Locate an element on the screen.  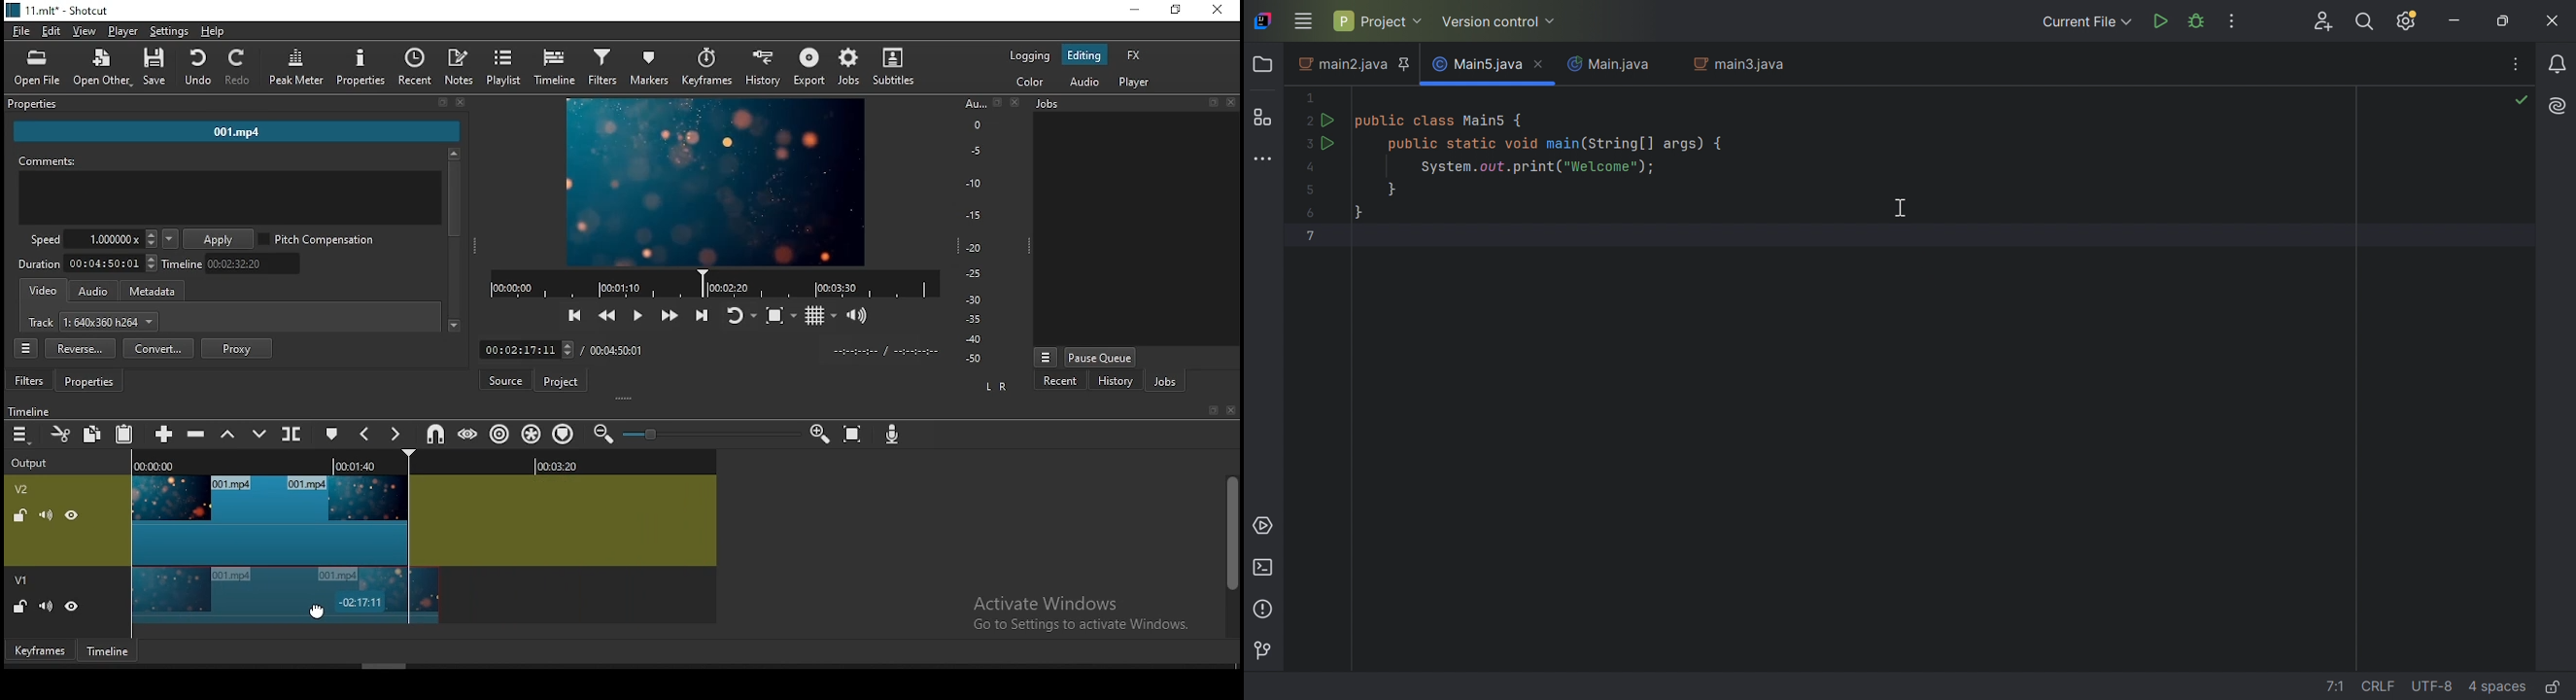
Notifications is located at coordinates (2560, 64).